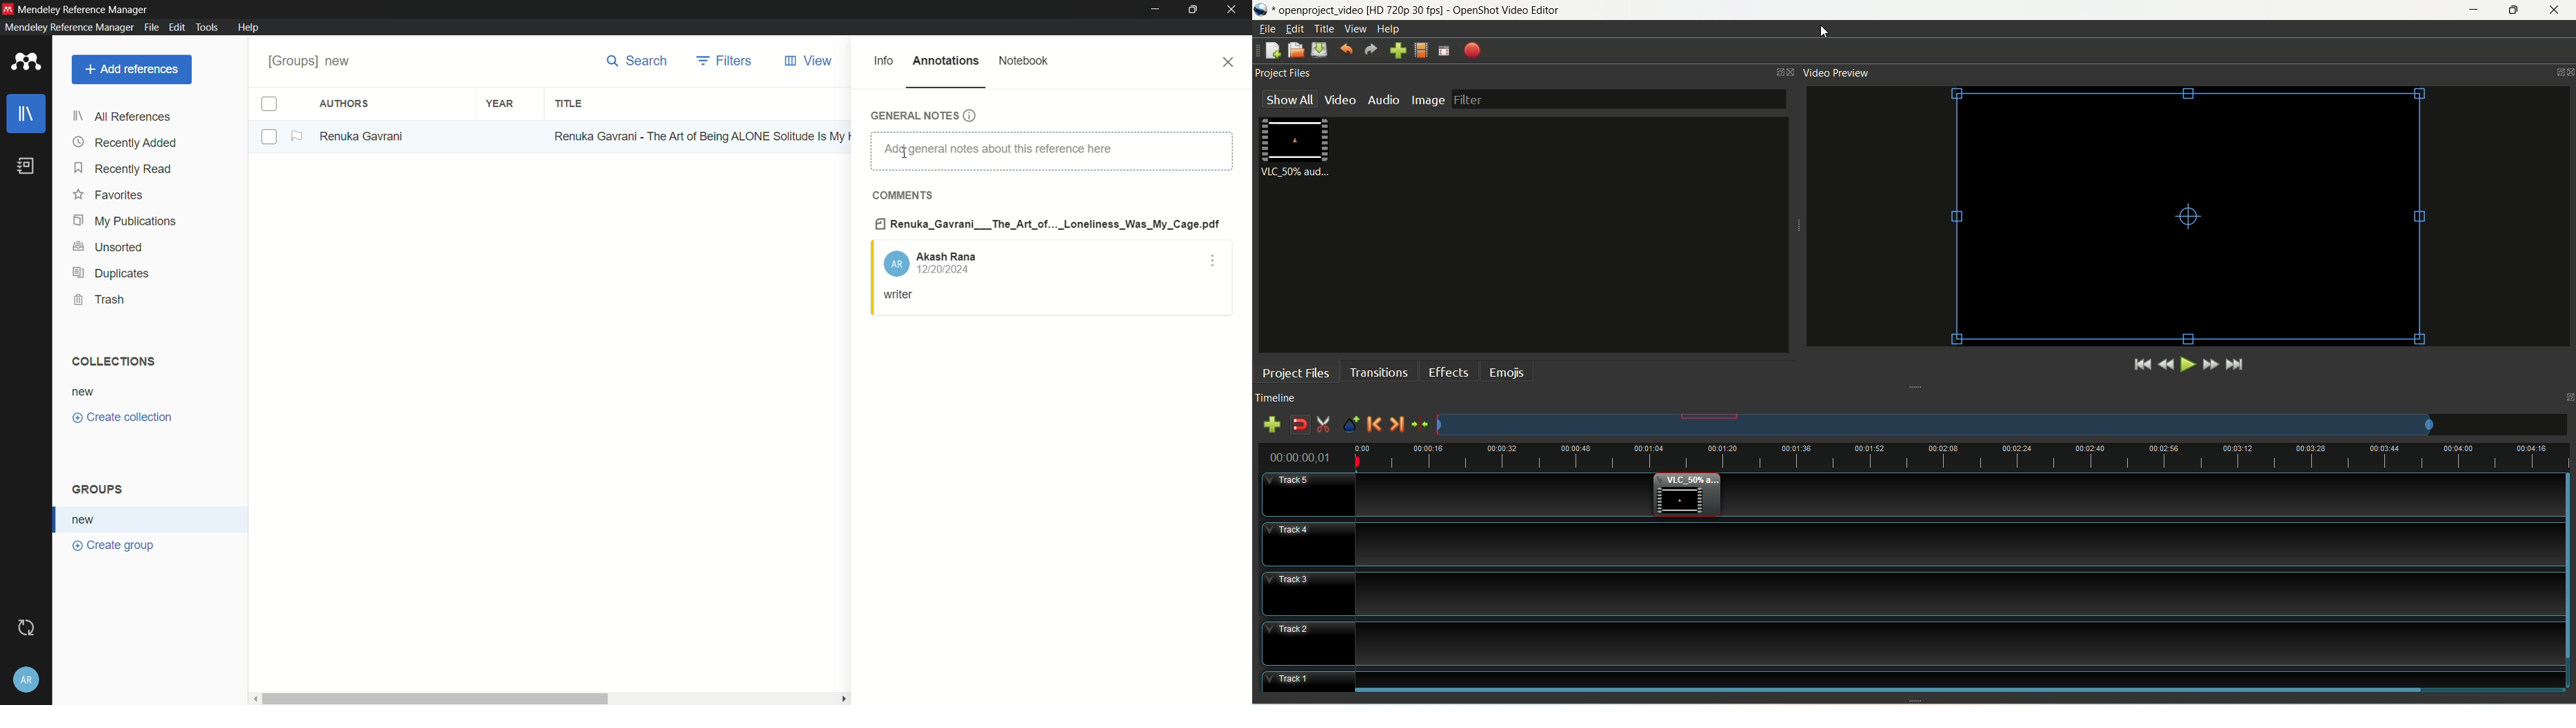  Describe the element at coordinates (2002, 424) in the screenshot. I see `zoom factor` at that location.